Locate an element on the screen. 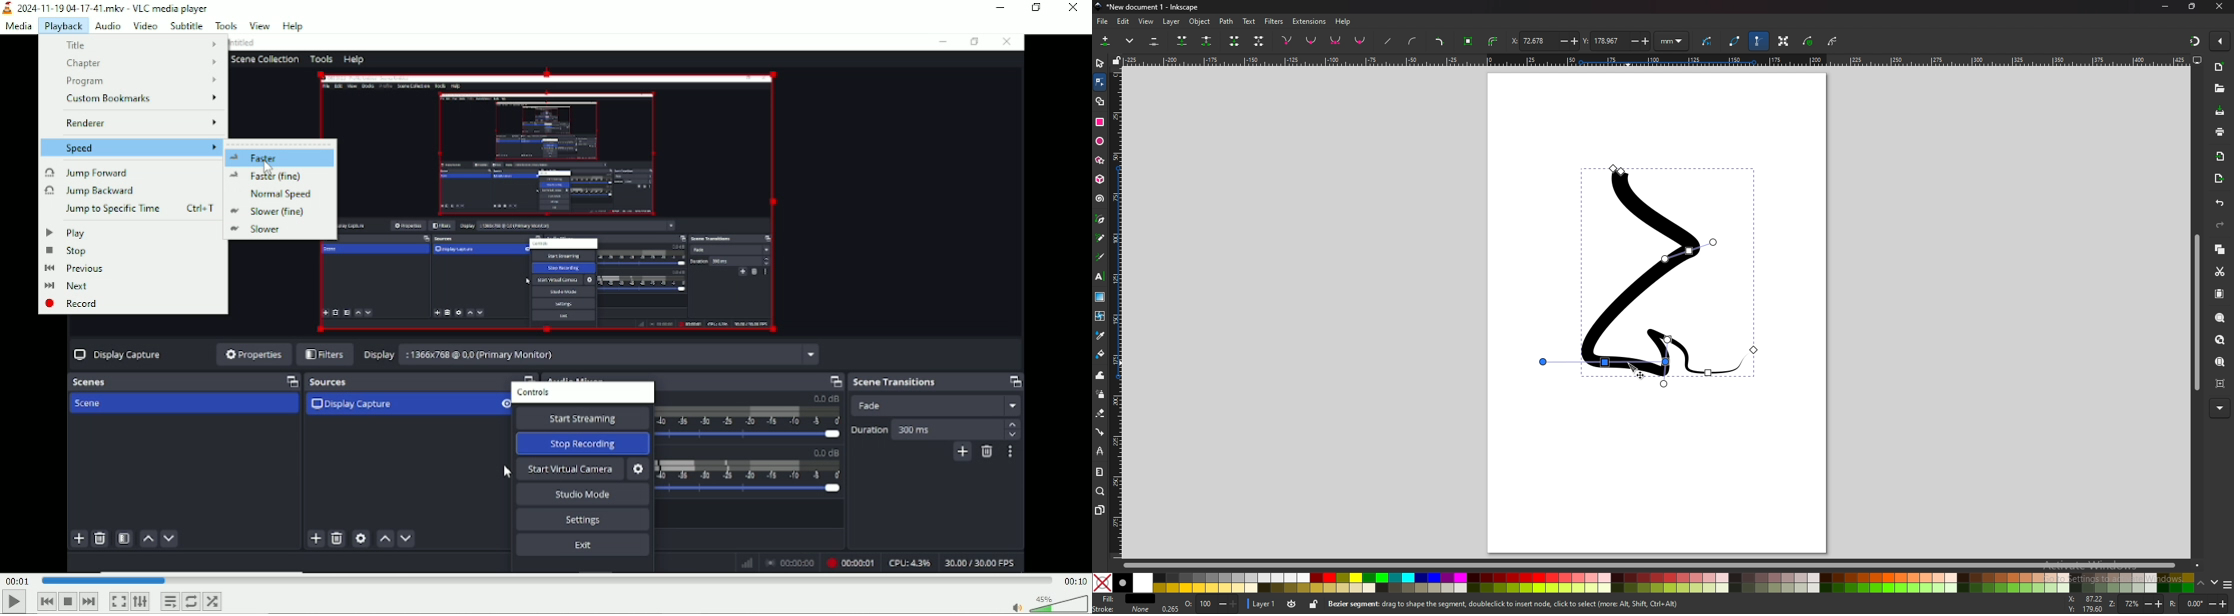  previous is located at coordinates (128, 269).